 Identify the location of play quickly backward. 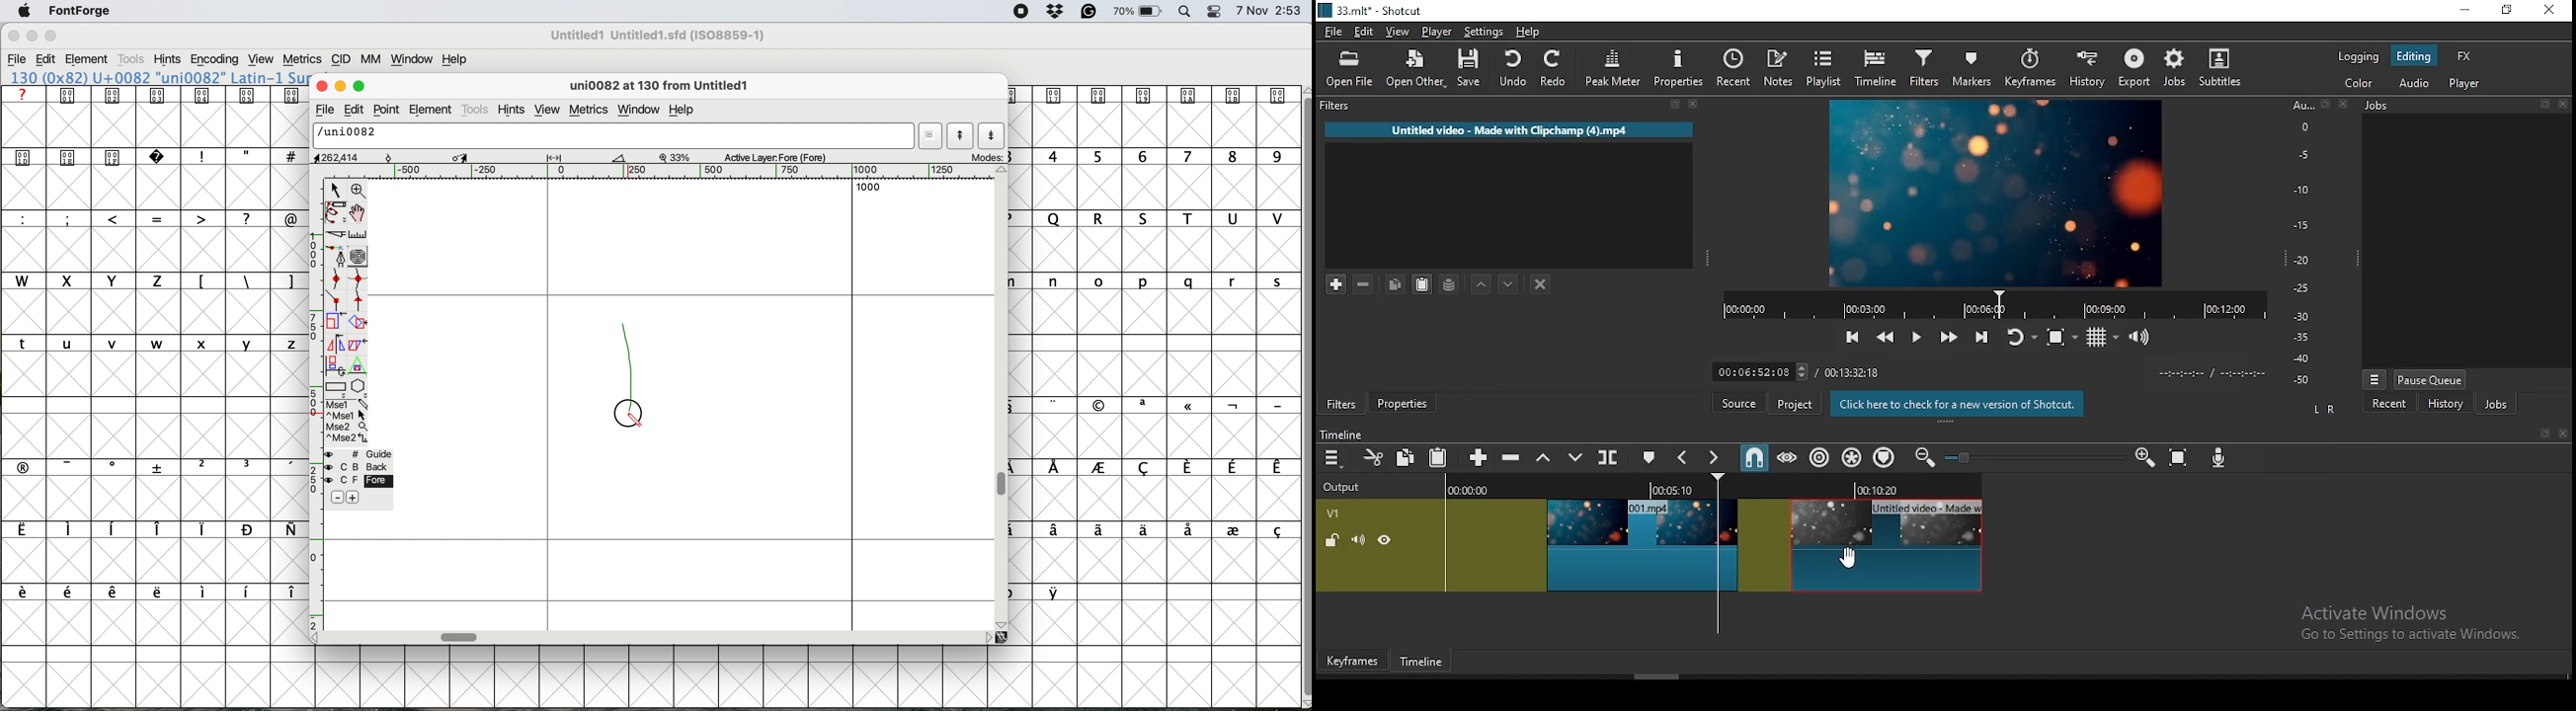
(1888, 338).